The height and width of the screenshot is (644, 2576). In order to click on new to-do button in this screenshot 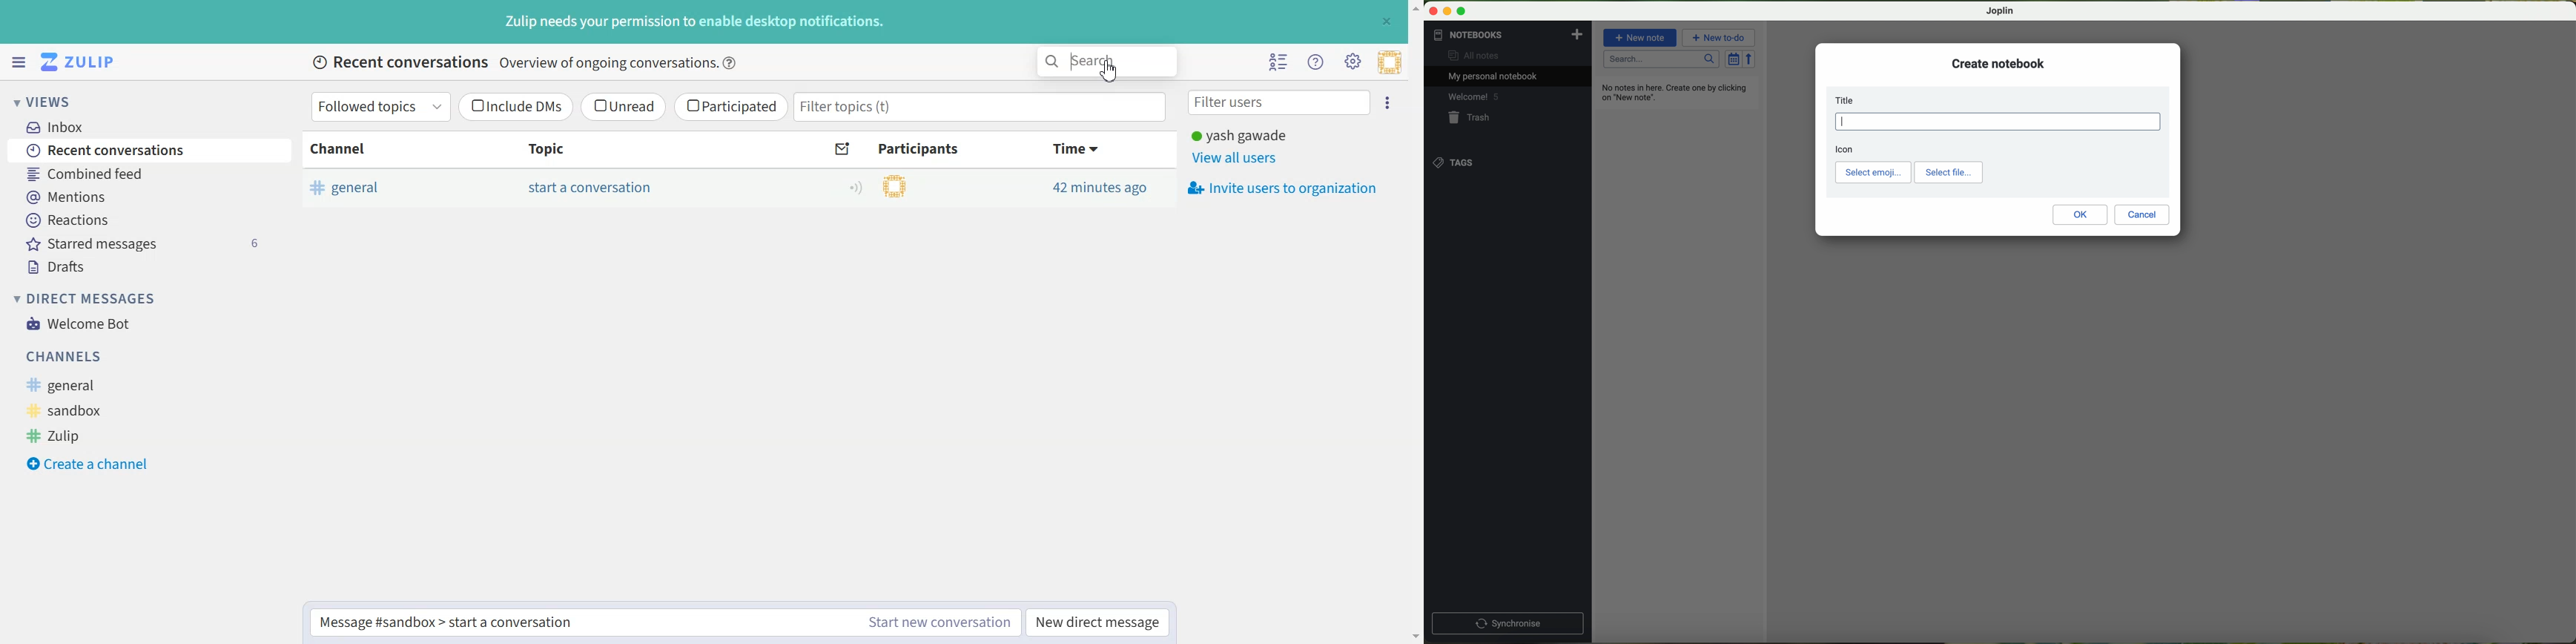, I will do `click(1720, 38)`.